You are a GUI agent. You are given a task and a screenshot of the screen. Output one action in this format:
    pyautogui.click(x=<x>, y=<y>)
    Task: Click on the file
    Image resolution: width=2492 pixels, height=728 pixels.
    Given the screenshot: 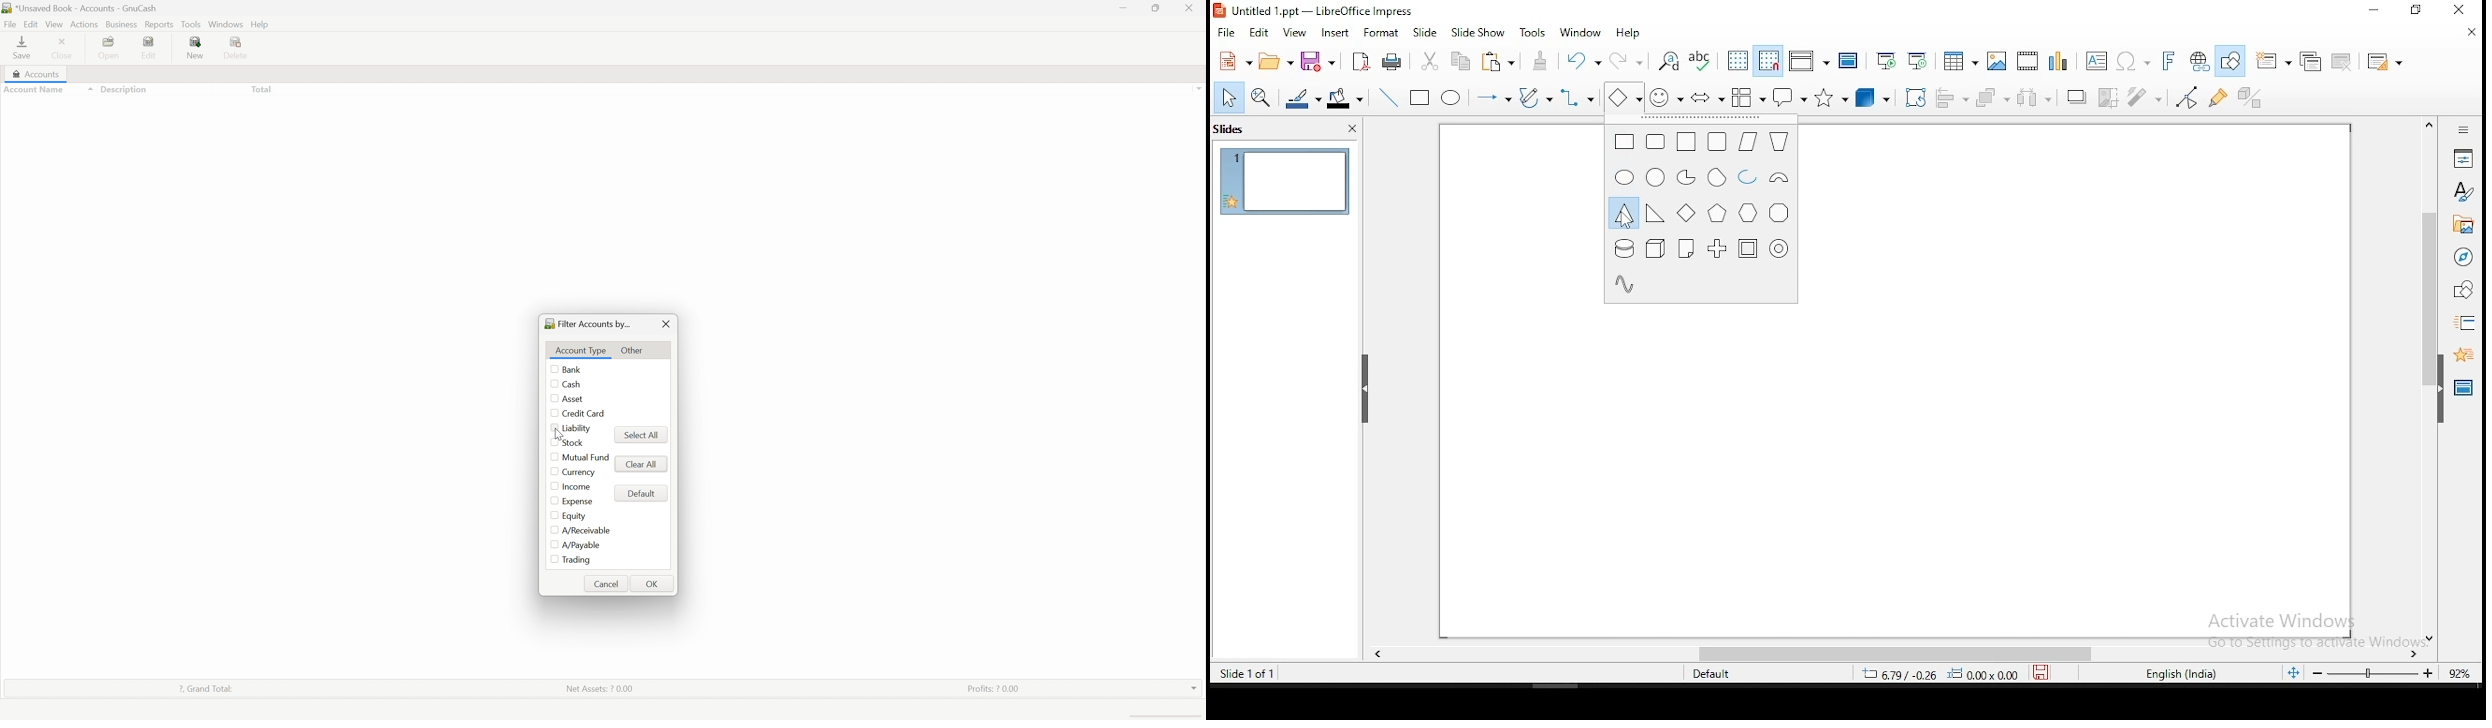 What is the action you would take?
    pyautogui.click(x=1226, y=34)
    